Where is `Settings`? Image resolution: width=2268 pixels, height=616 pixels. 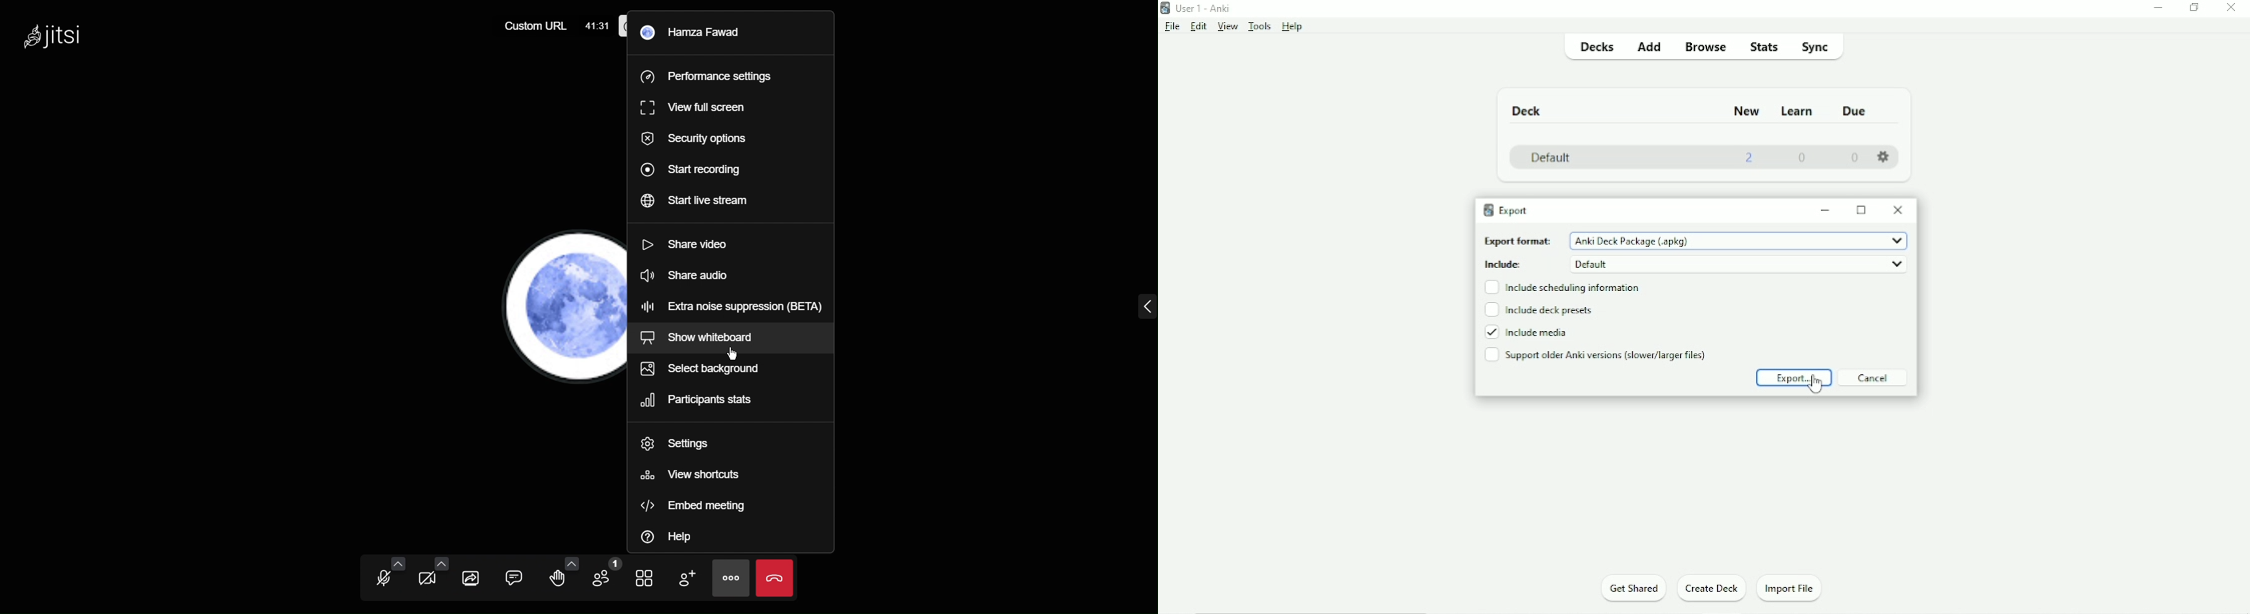 Settings is located at coordinates (1885, 157).